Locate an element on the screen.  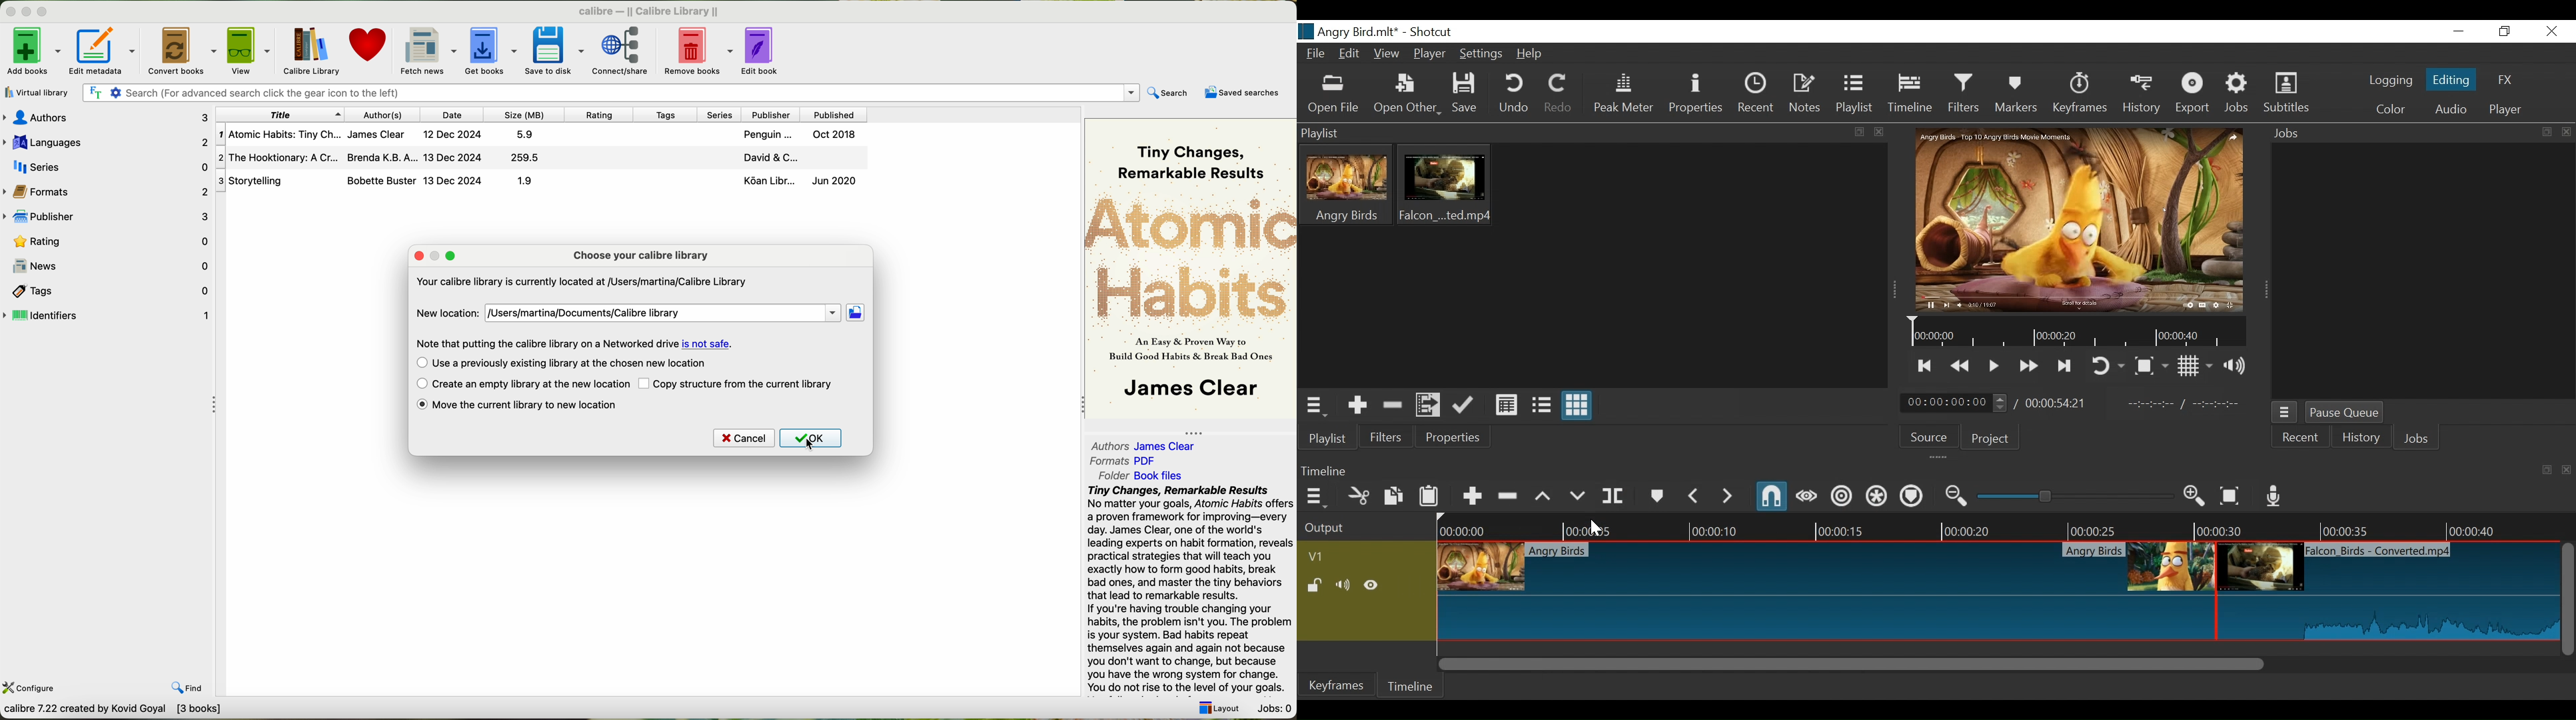
Add the Source to the playlist is located at coordinates (1356, 405).